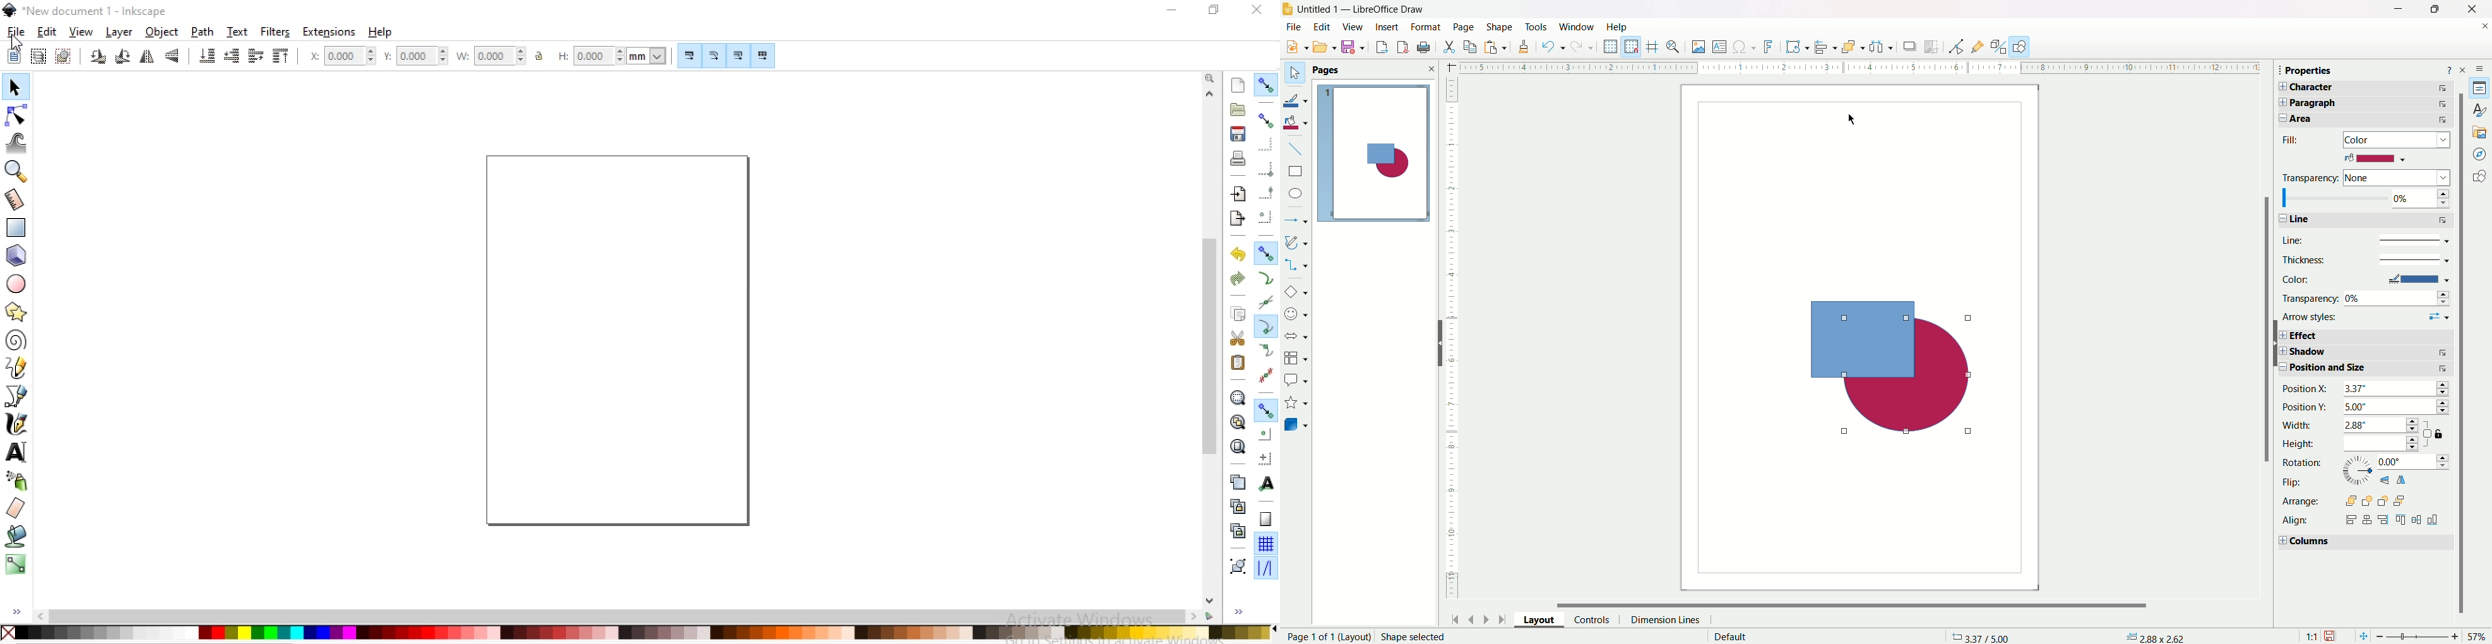 This screenshot has height=644, width=2492. What do you see at coordinates (1296, 242) in the screenshot?
I see `curves and polygons` at bounding box center [1296, 242].